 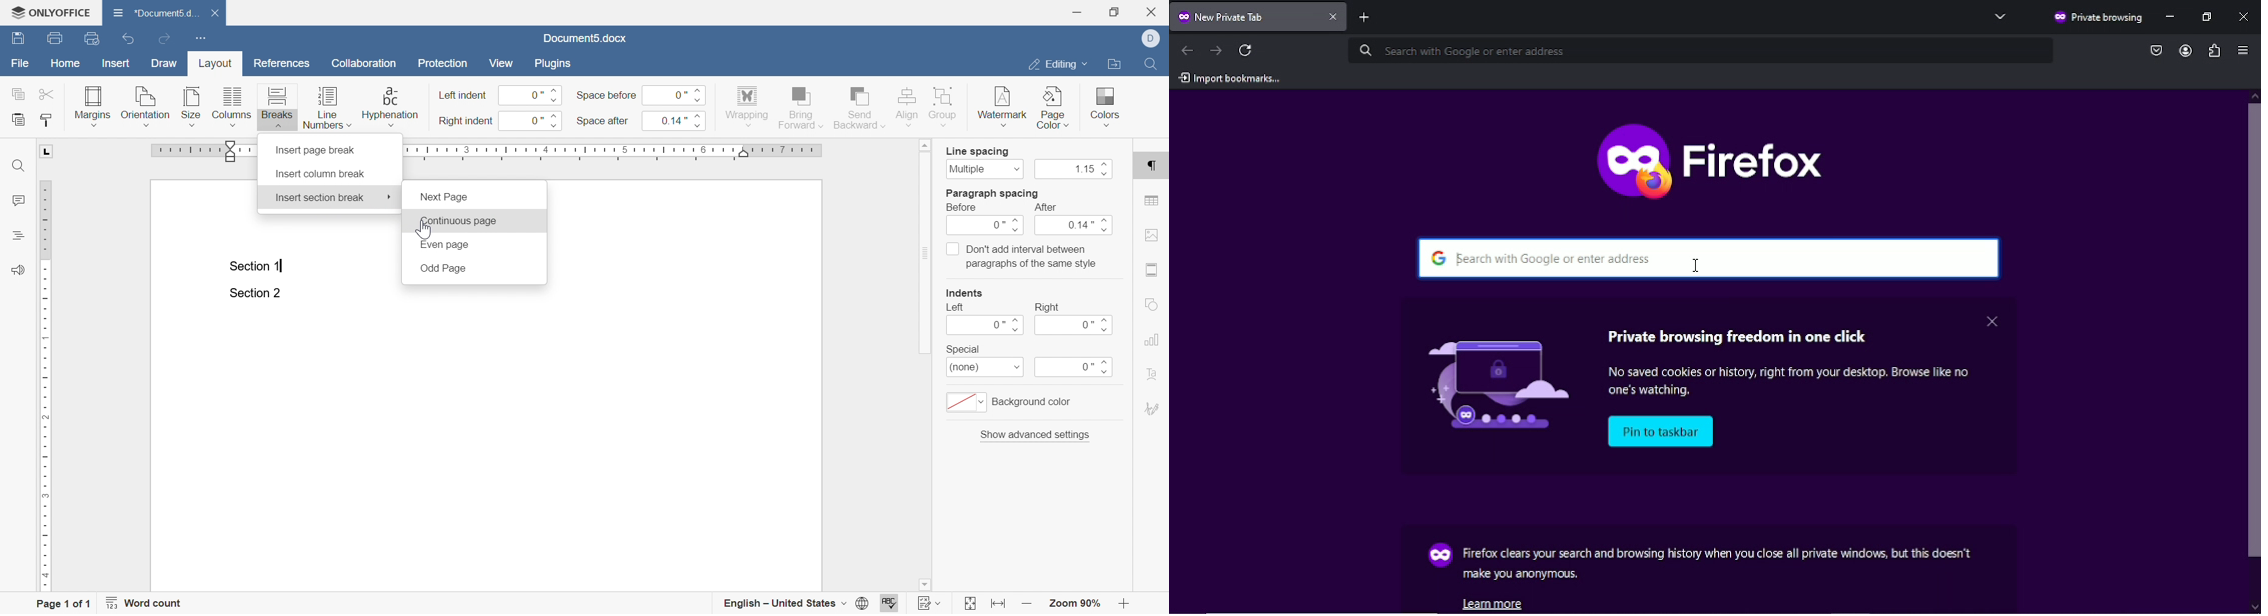 I want to click on Dell, so click(x=1153, y=37).